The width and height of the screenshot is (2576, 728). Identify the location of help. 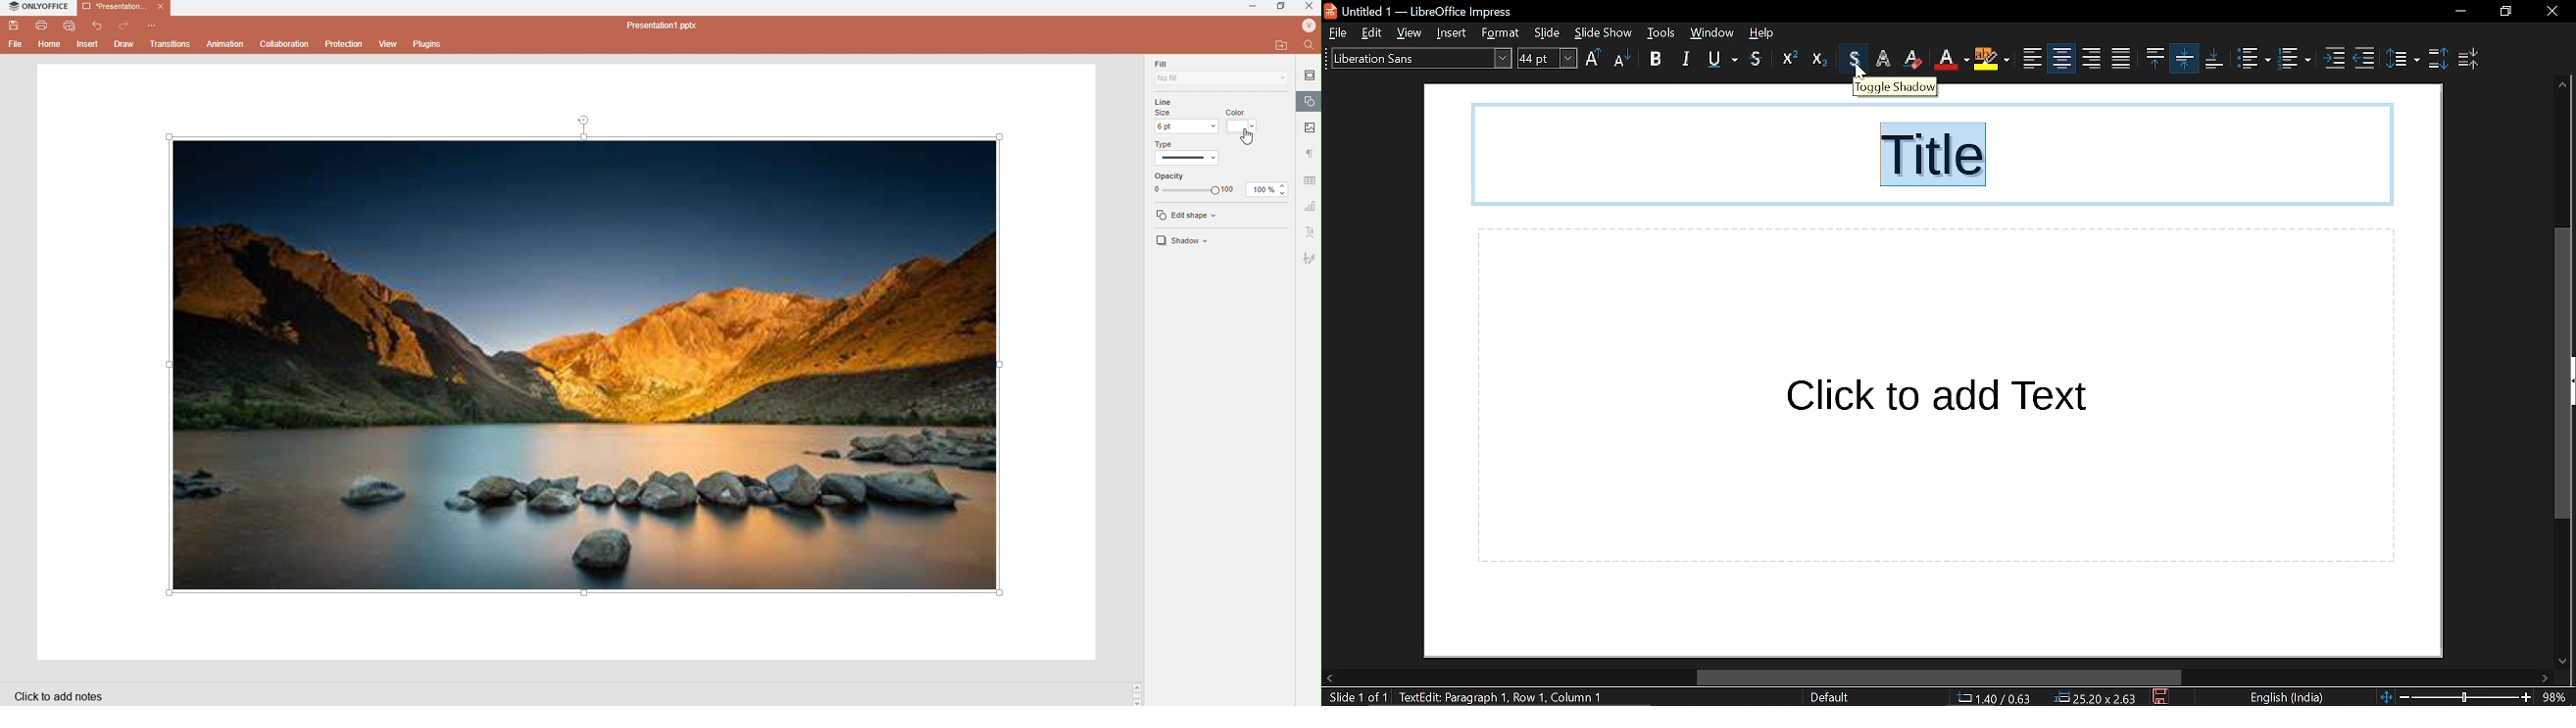
(1766, 32).